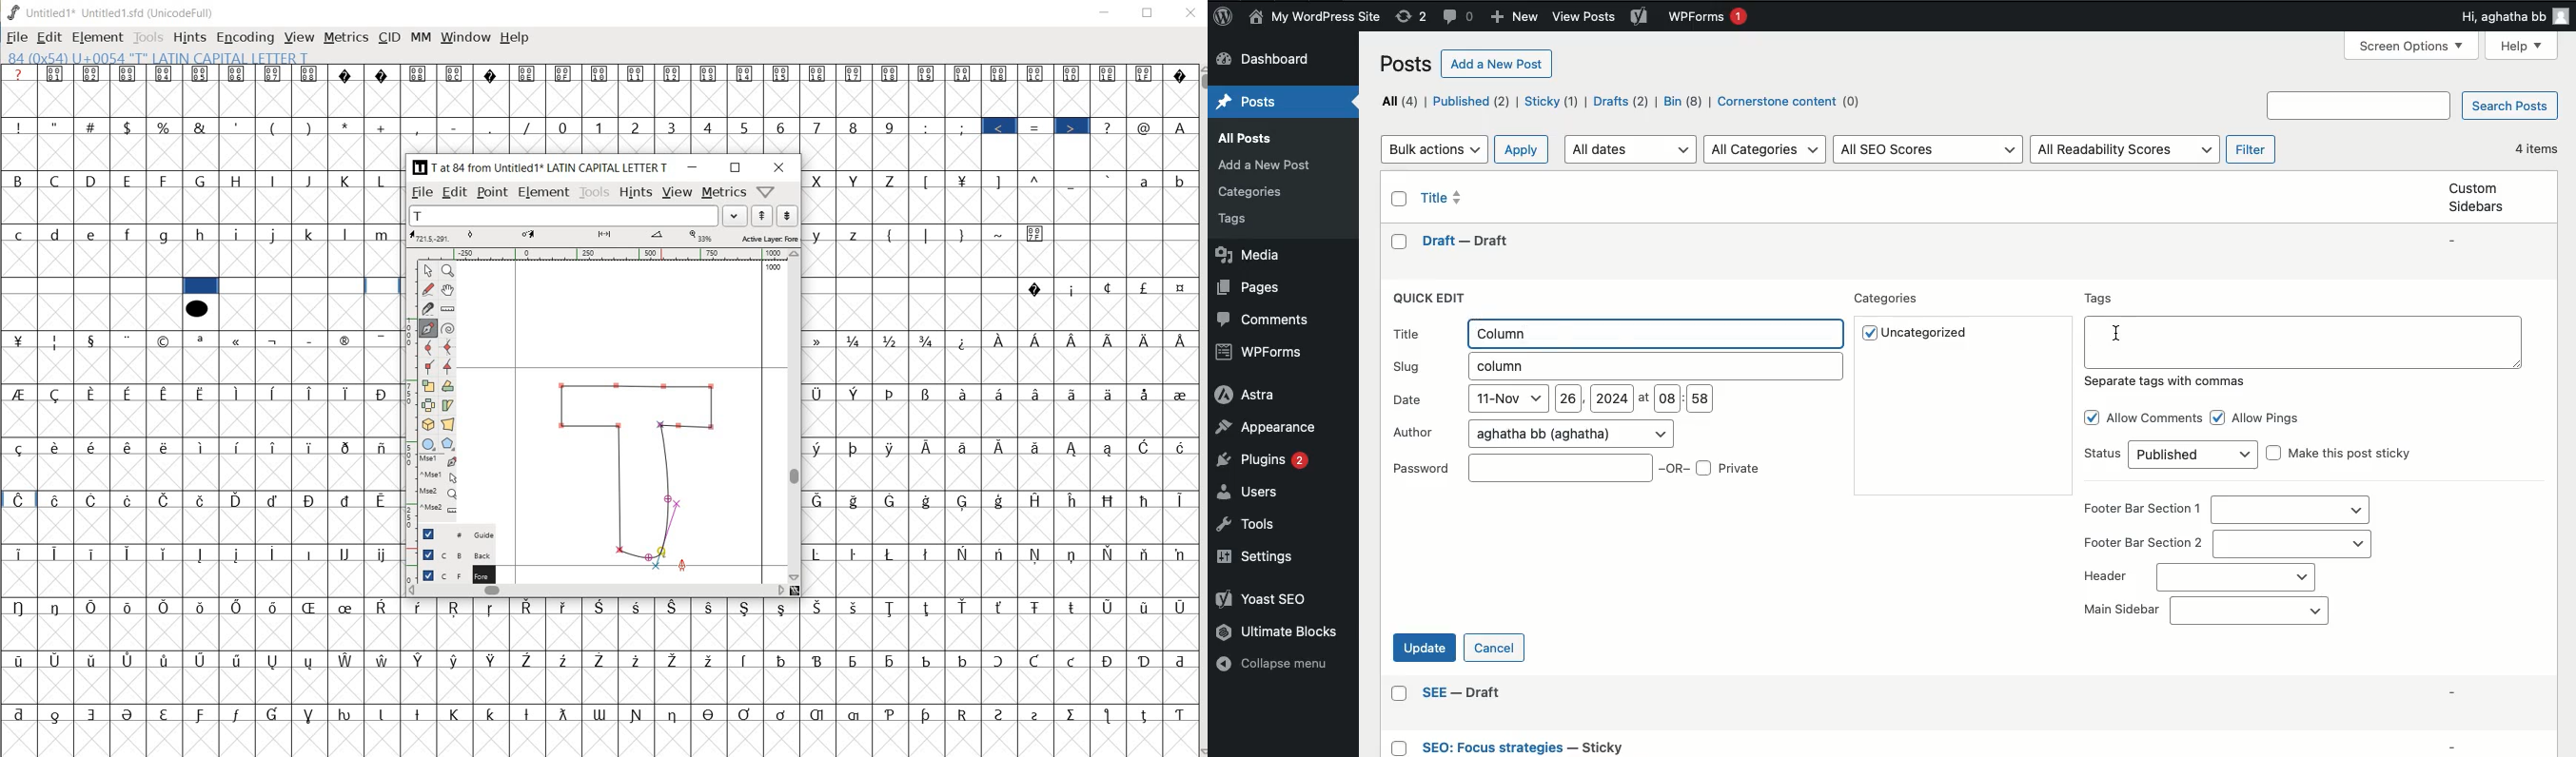 The height and width of the screenshot is (784, 2576). I want to click on Symbol, so click(1147, 394).